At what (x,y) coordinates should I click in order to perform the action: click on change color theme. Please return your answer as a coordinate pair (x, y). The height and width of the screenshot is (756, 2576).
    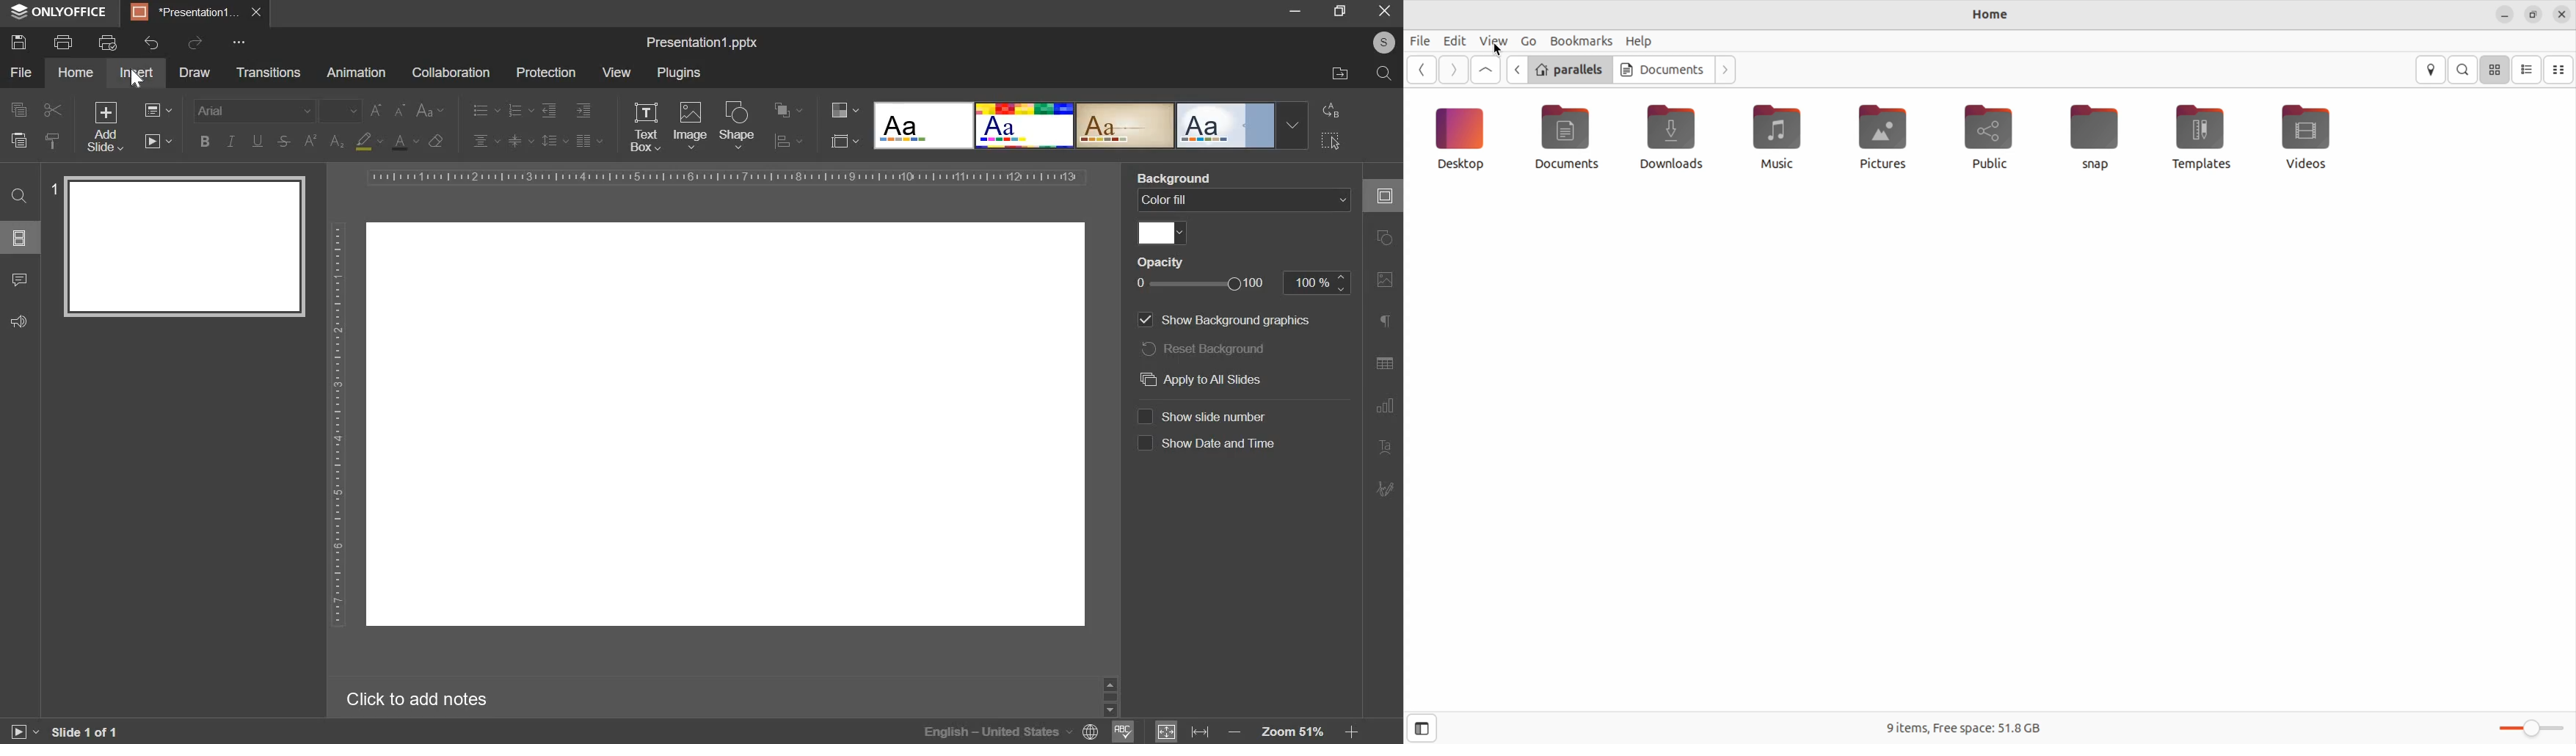
    Looking at the image, I should click on (845, 111).